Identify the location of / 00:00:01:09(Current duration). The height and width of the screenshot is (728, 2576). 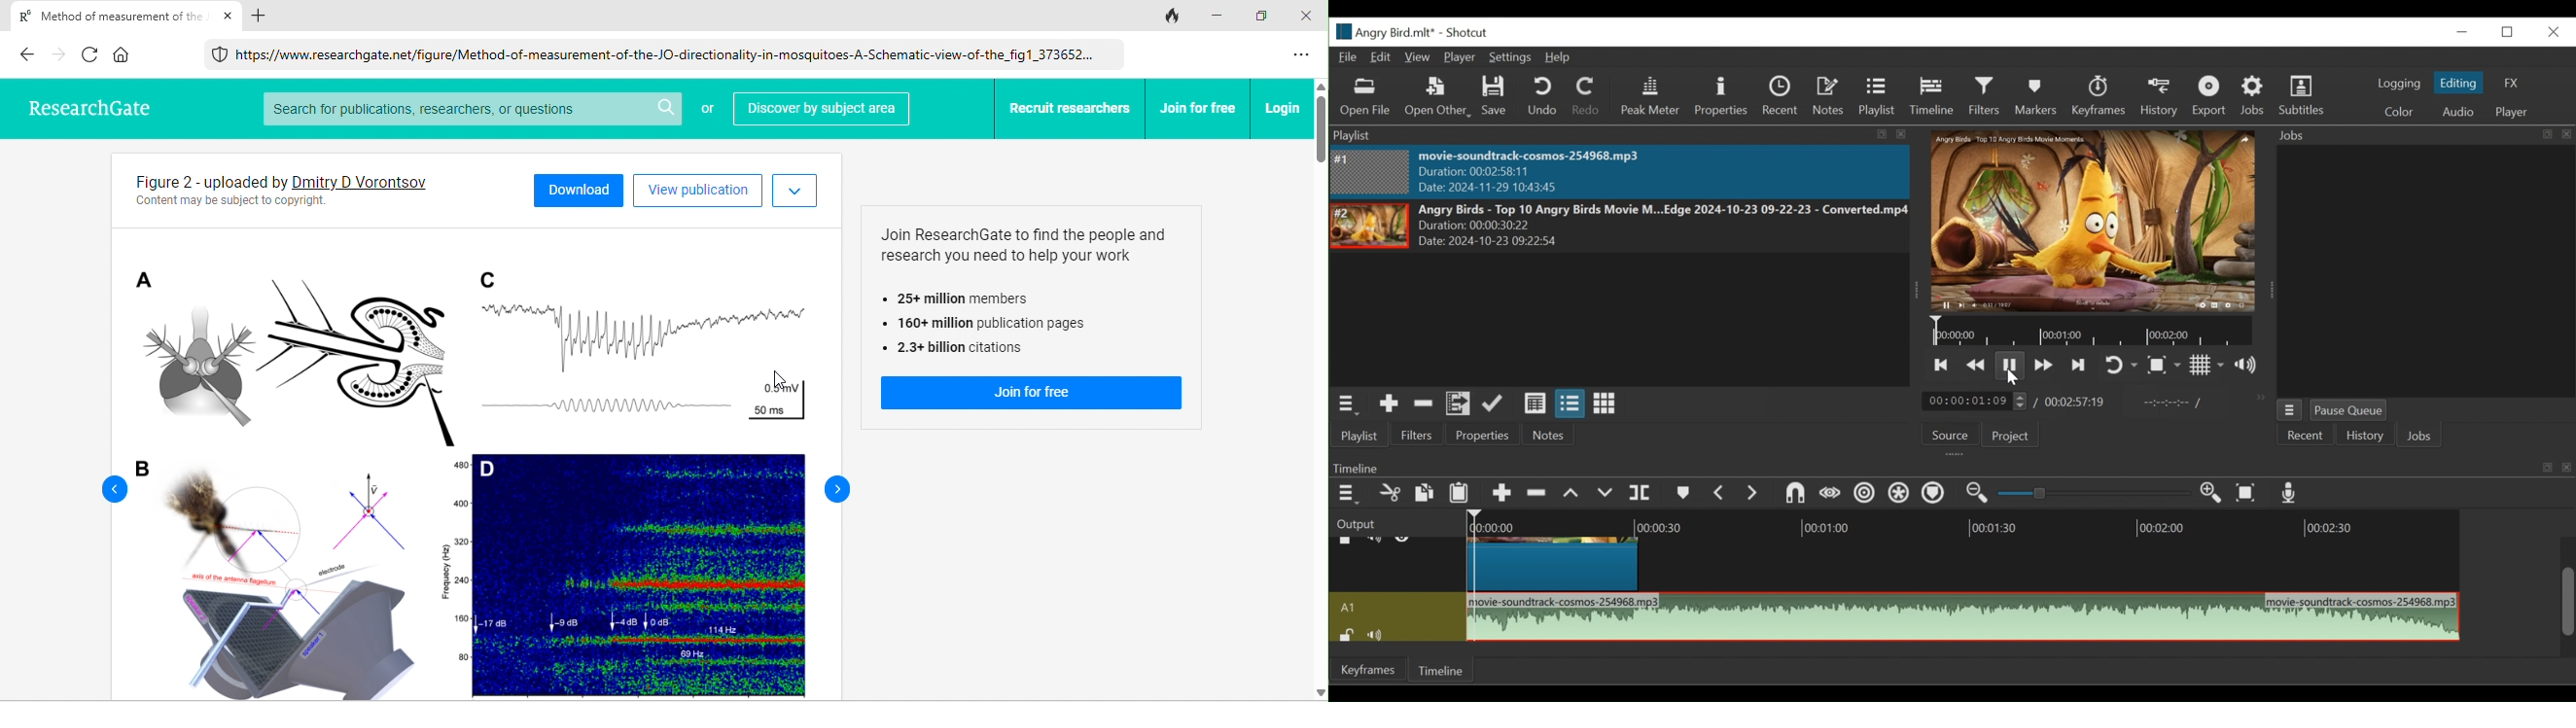
(1970, 400).